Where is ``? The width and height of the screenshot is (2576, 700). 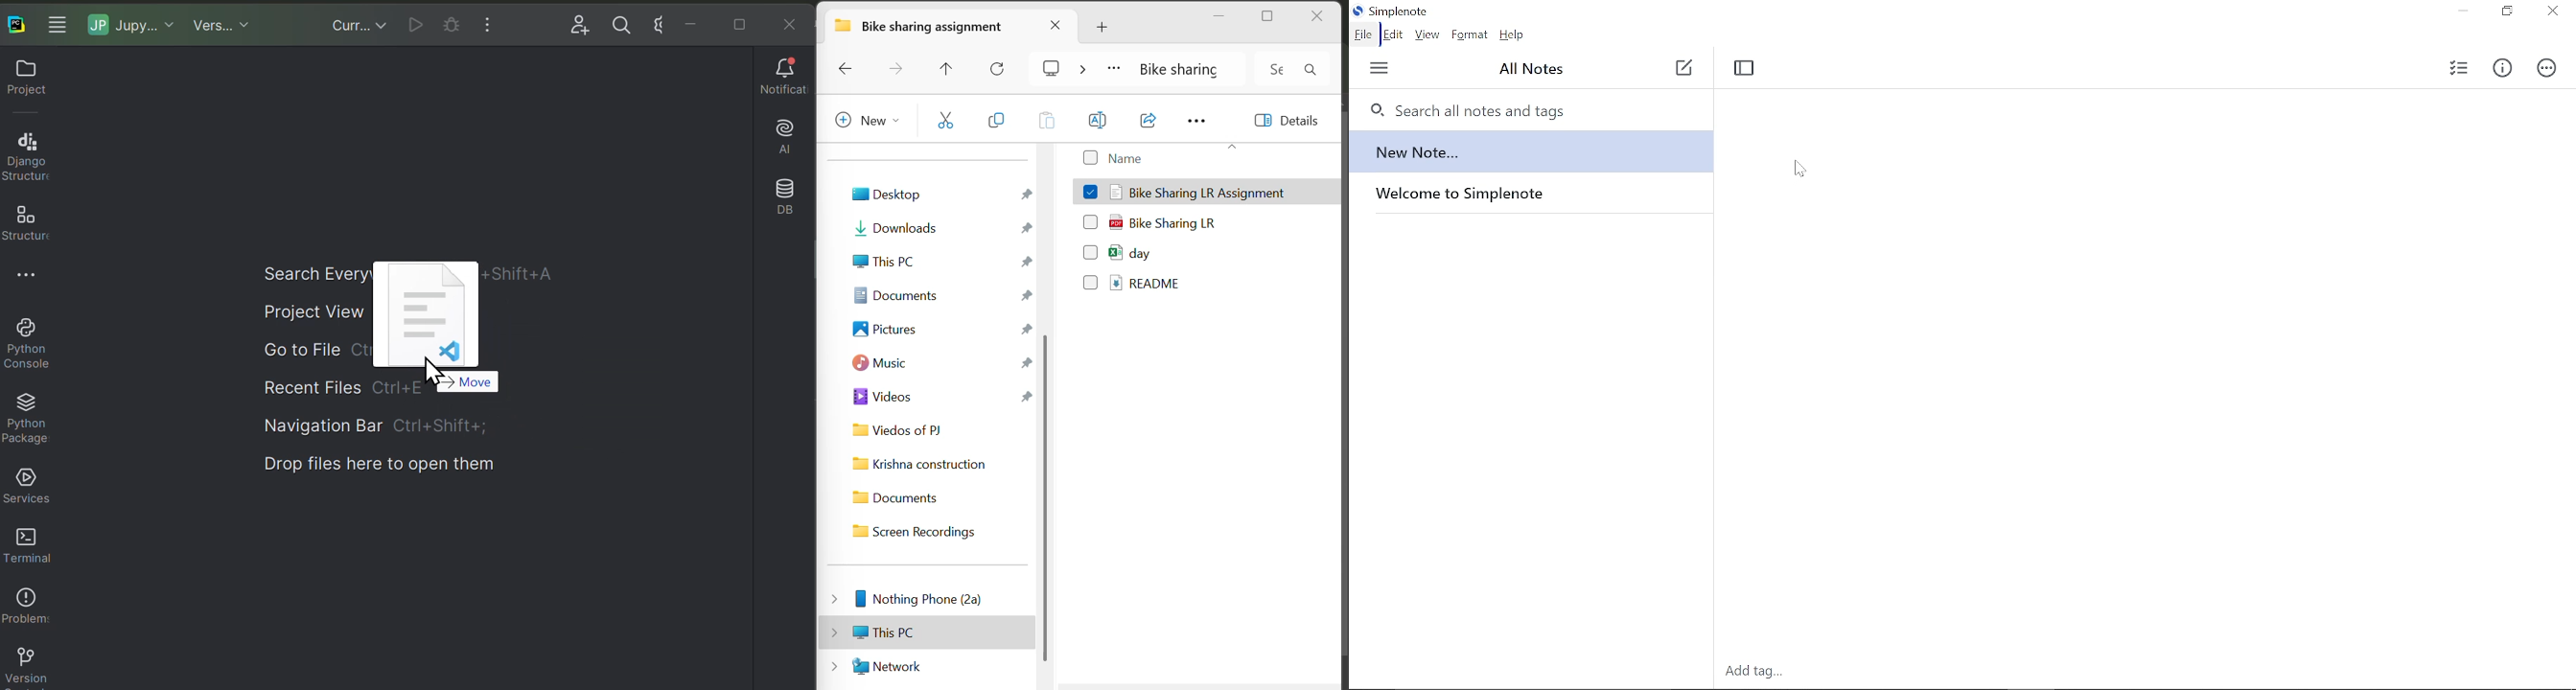
 is located at coordinates (1274, 69).